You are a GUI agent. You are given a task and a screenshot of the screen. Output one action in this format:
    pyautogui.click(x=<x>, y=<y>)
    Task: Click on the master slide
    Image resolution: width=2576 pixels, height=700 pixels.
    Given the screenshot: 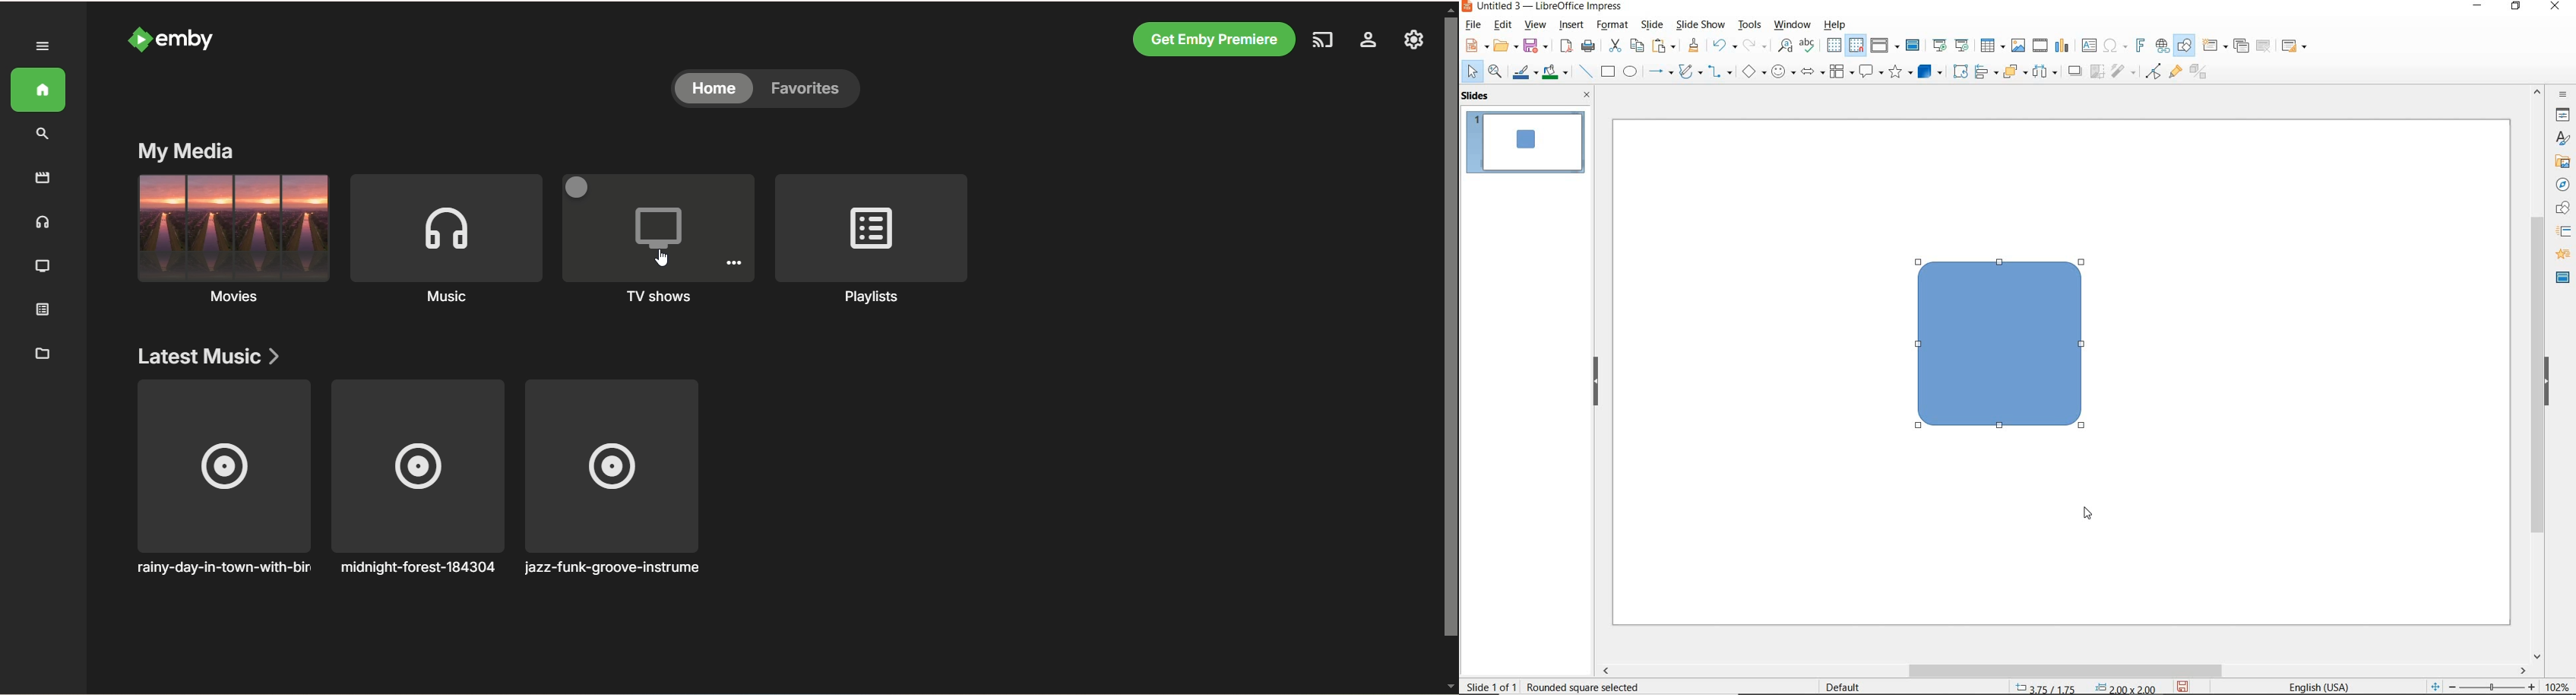 What is the action you would take?
    pyautogui.click(x=1916, y=45)
    